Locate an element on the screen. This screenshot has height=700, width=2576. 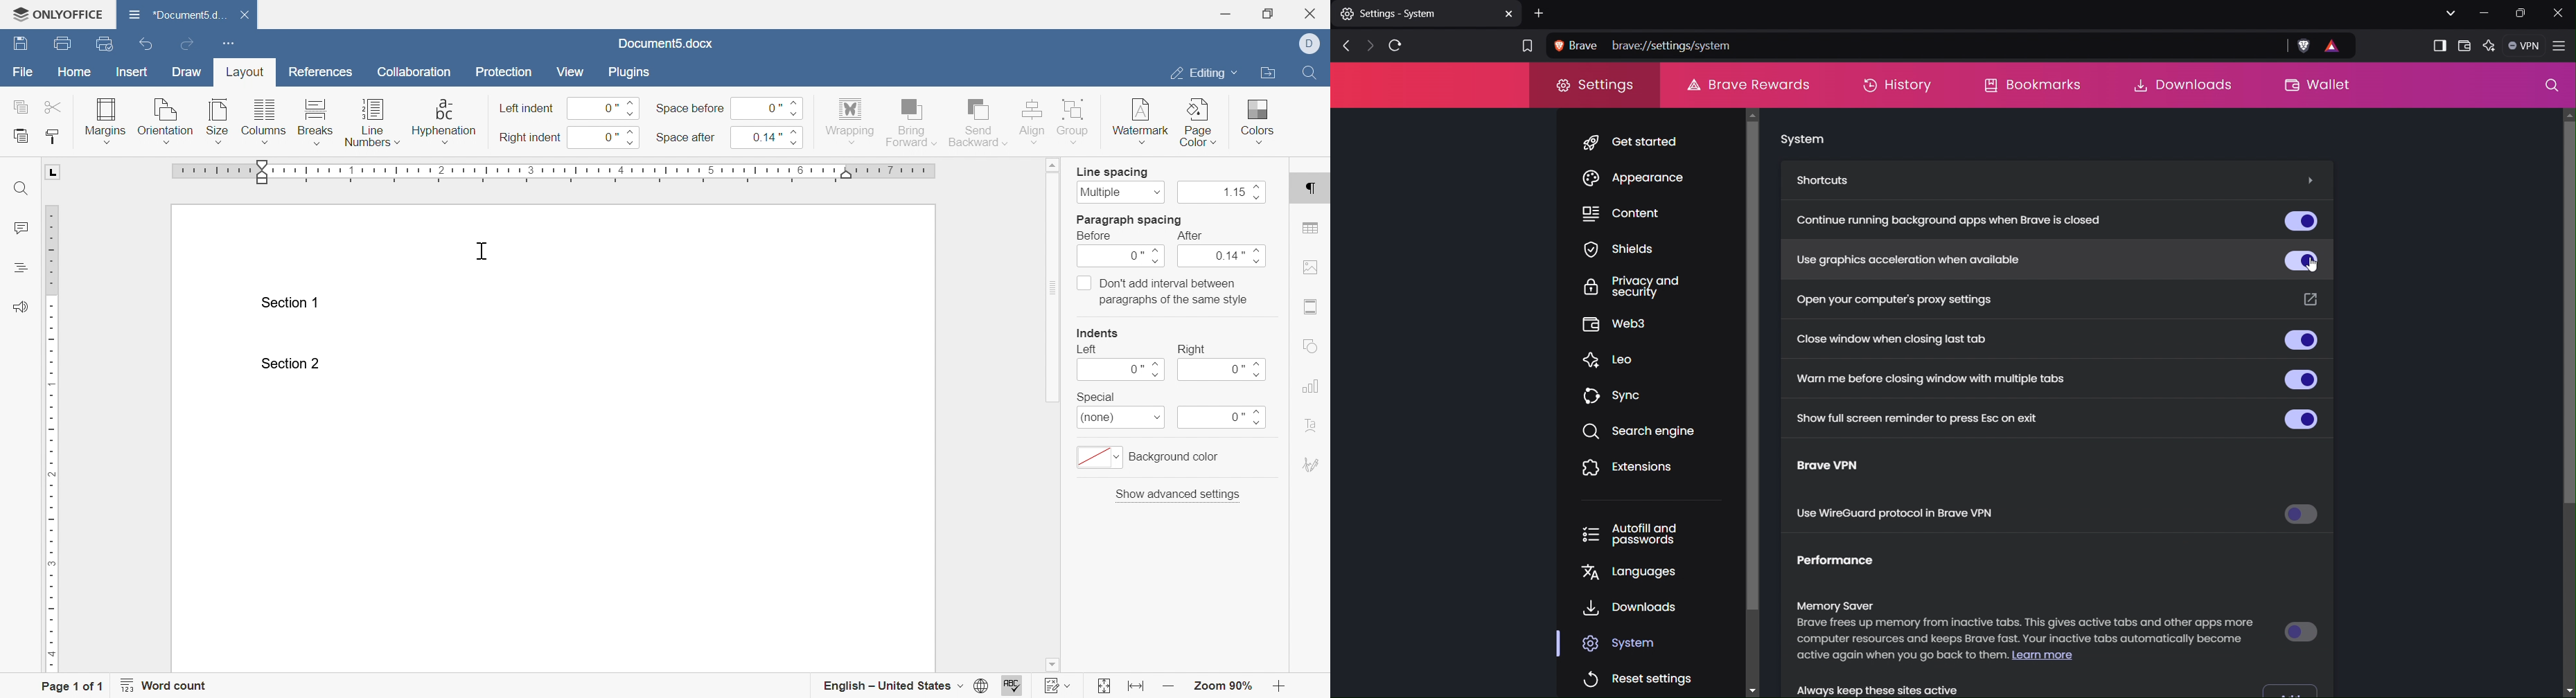
find is located at coordinates (23, 188).